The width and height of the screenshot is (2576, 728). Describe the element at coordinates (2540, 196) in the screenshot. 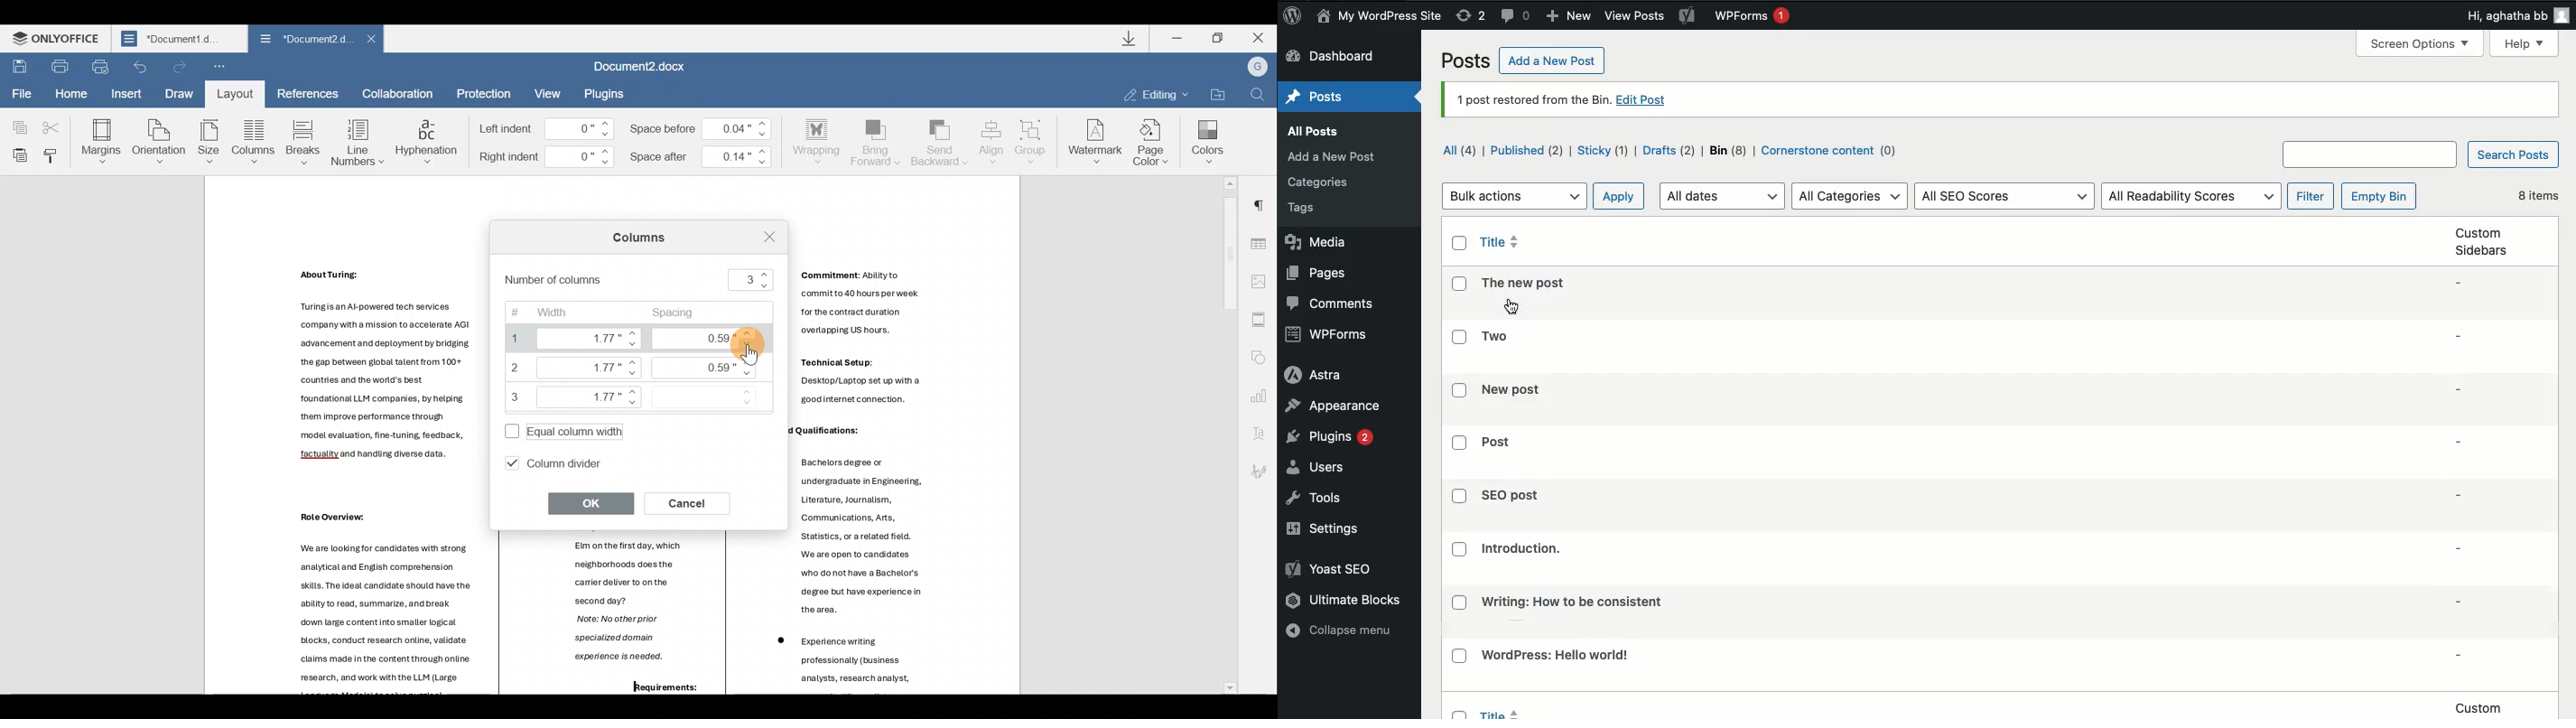

I see `8 items` at that location.